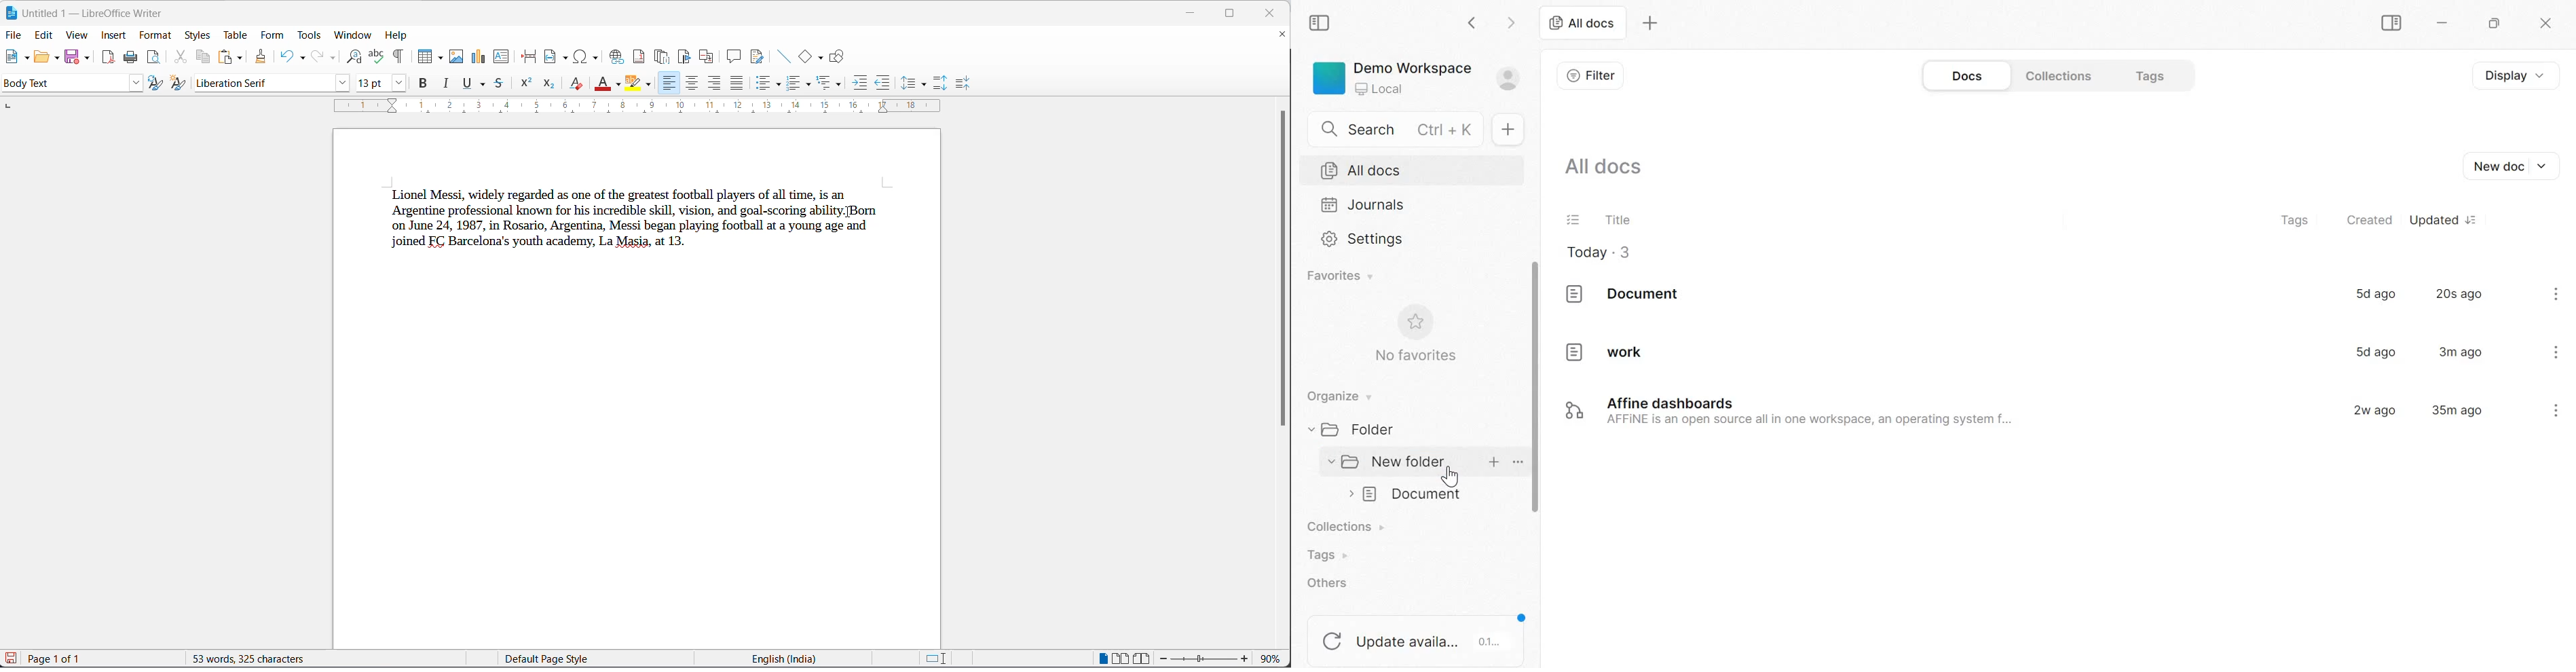  Describe the element at coordinates (808, 86) in the screenshot. I see `toggle ordered list options` at that location.